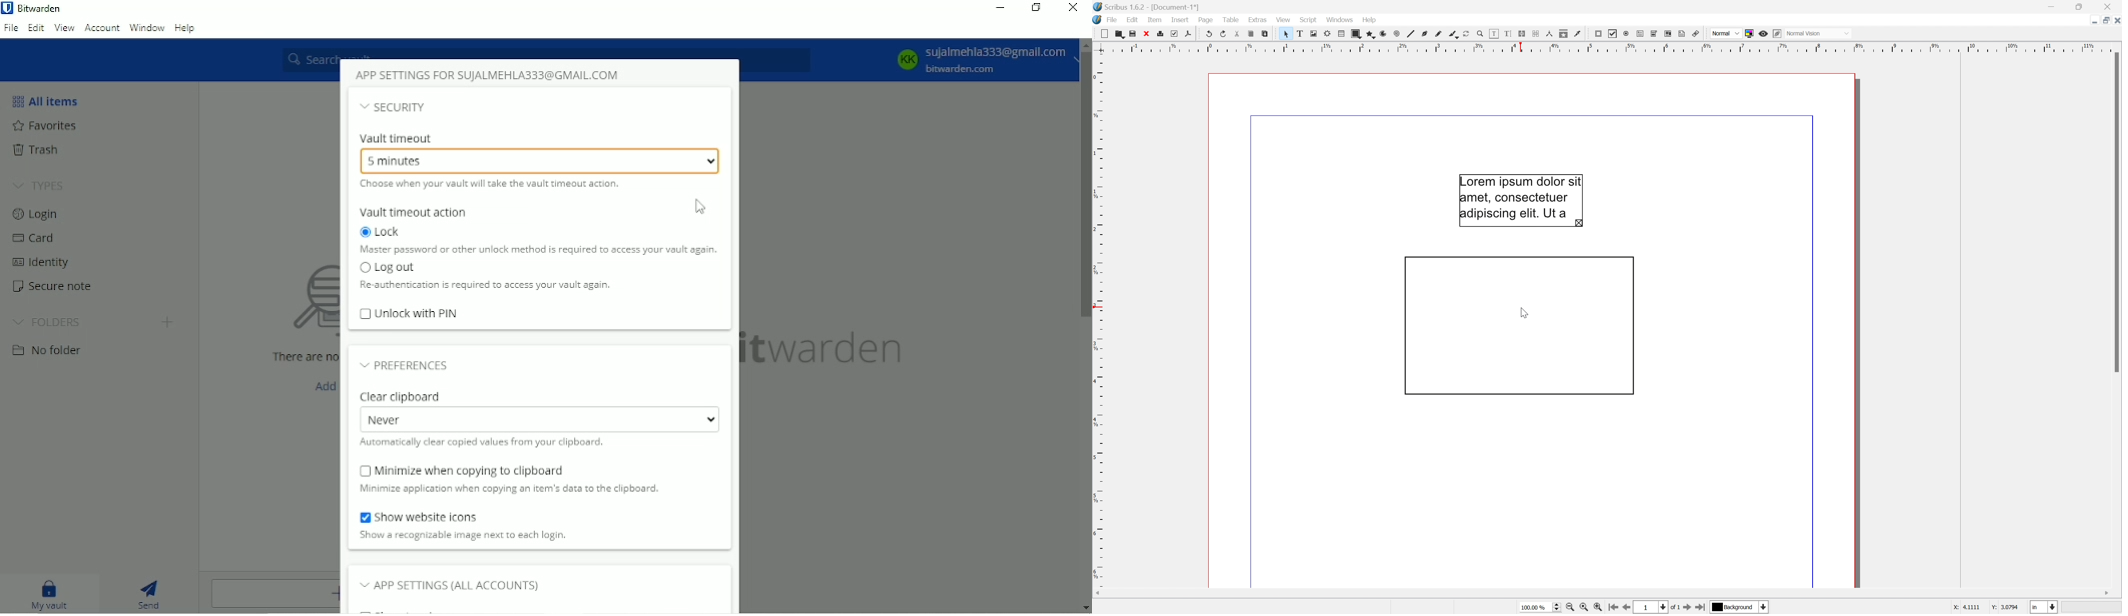 Image resolution: width=2128 pixels, height=616 pixels. Describe the element at coordinates (485, 186) in the screenshot. I see `Choose when your vault will take the vault timeout action.` at that location.